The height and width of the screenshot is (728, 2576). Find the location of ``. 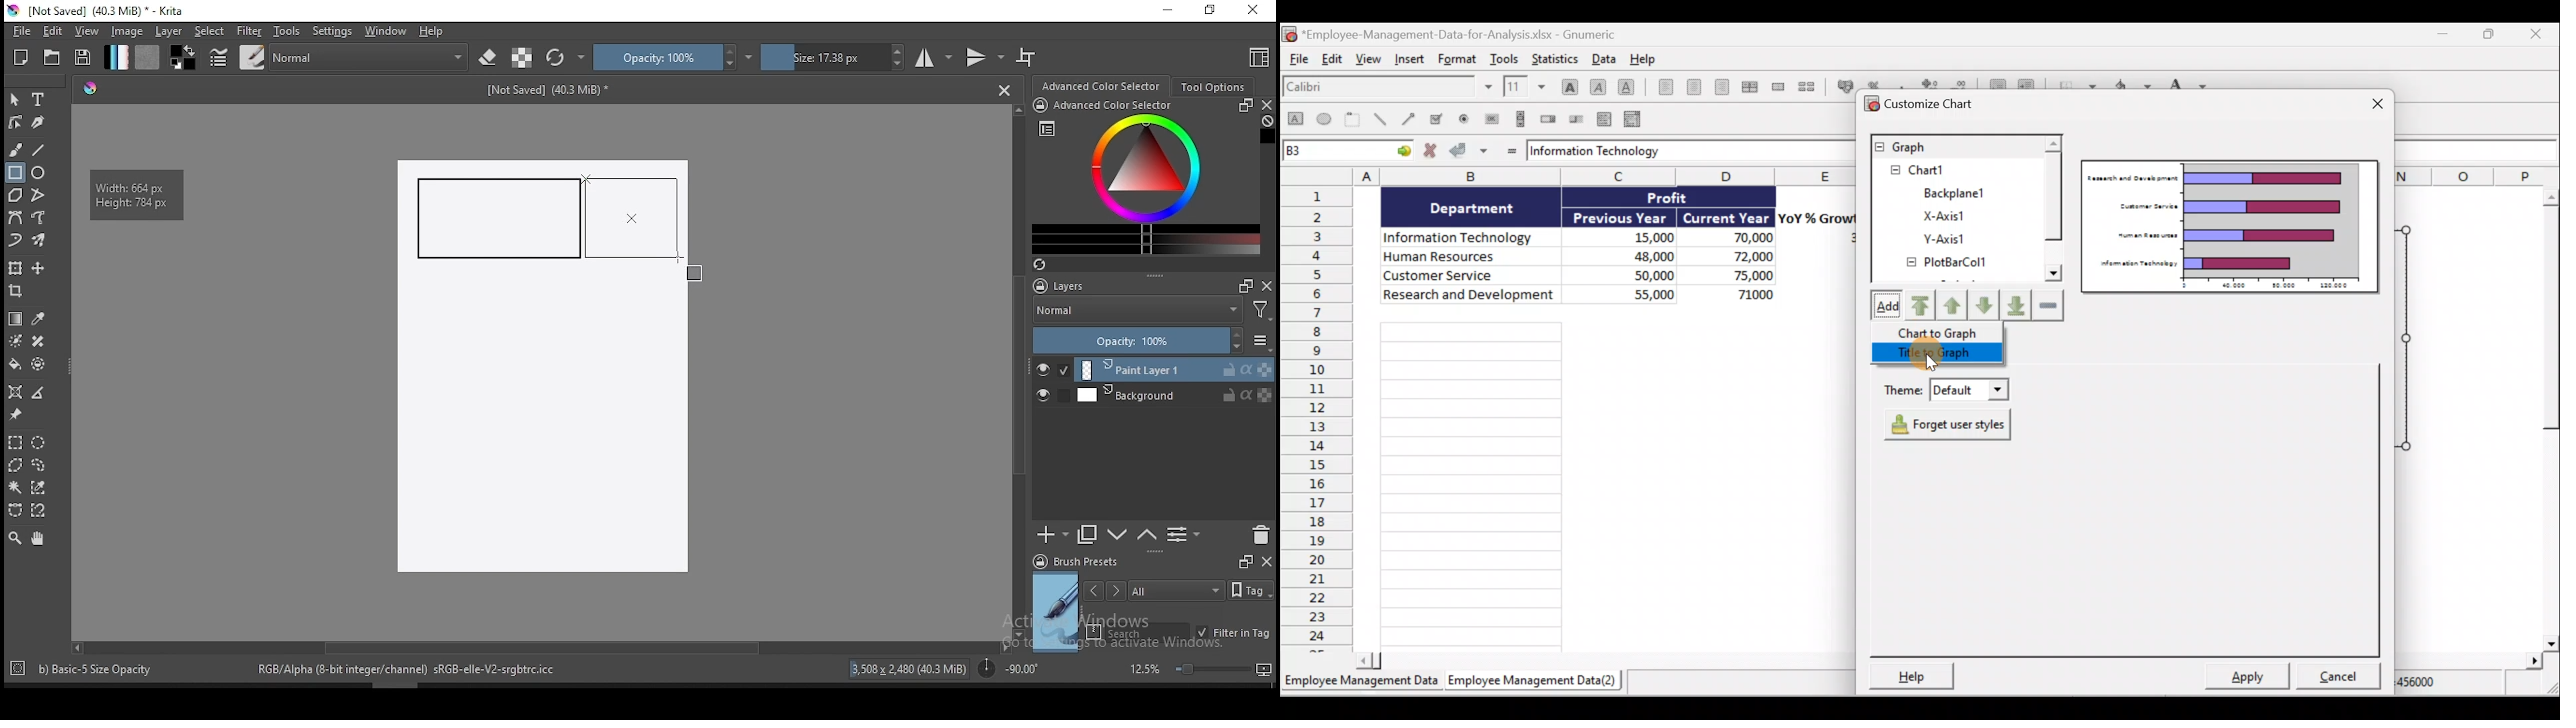

 is located at coordinates (985, 55).